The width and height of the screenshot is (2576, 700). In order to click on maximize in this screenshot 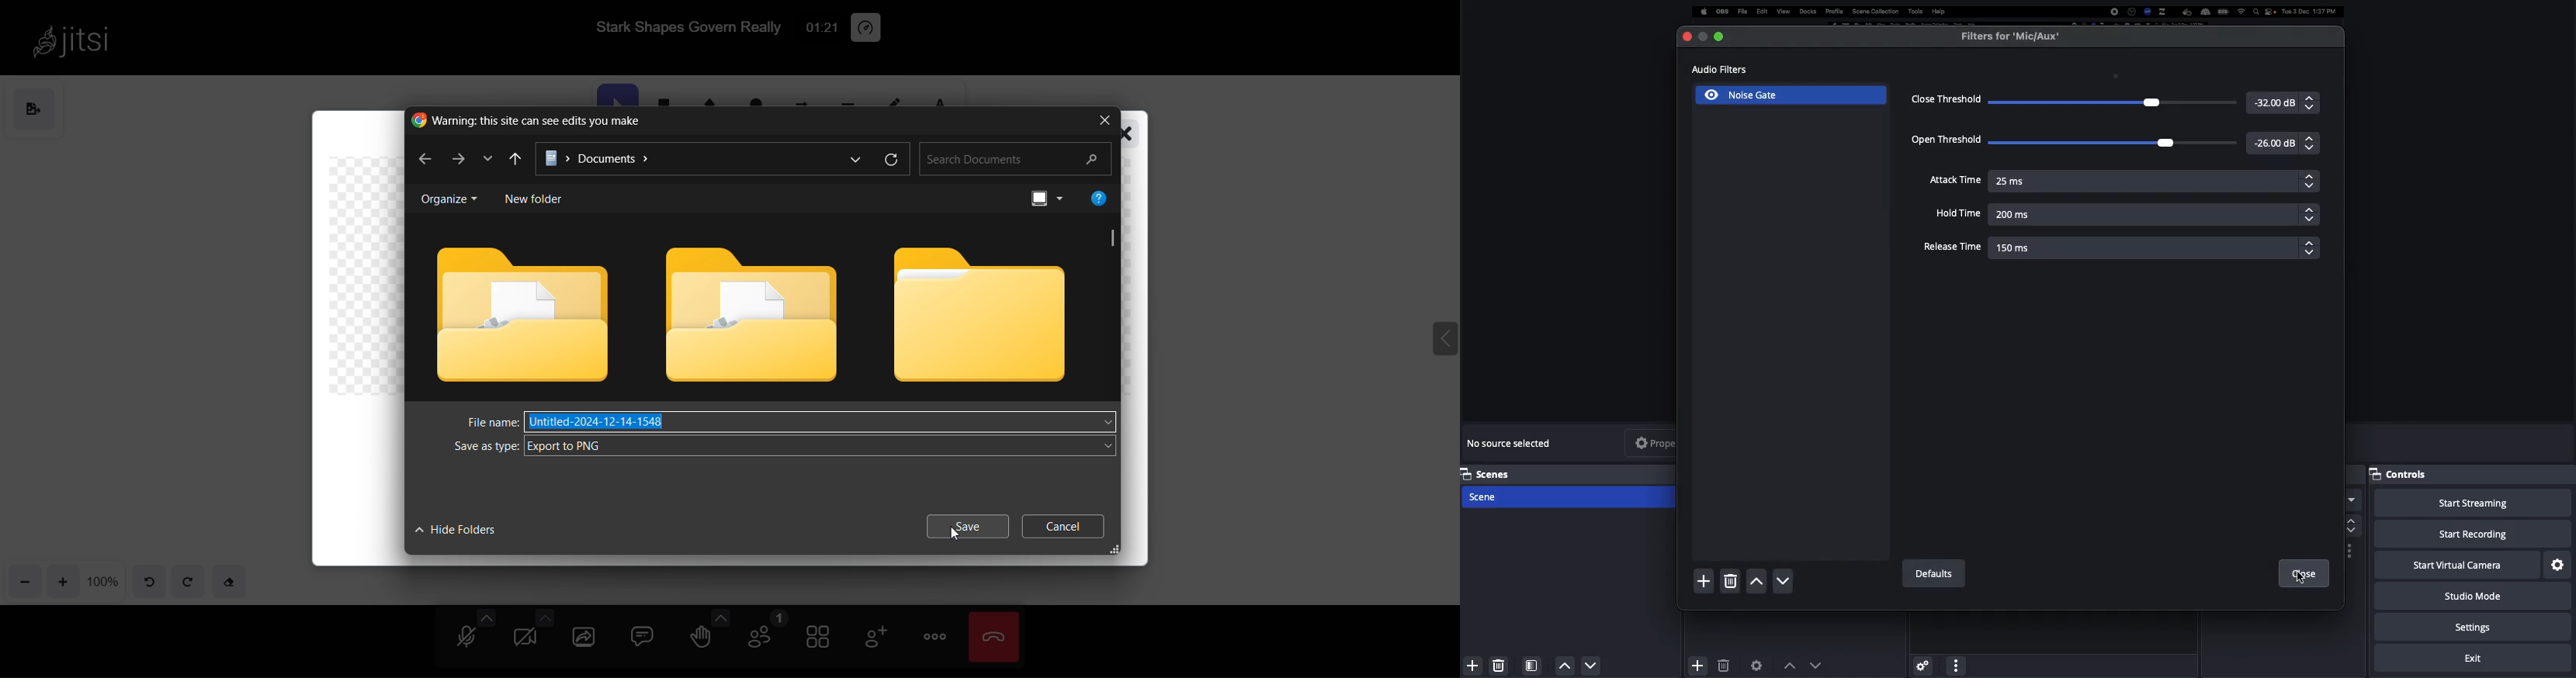, I will do `click(1701, 36)`.